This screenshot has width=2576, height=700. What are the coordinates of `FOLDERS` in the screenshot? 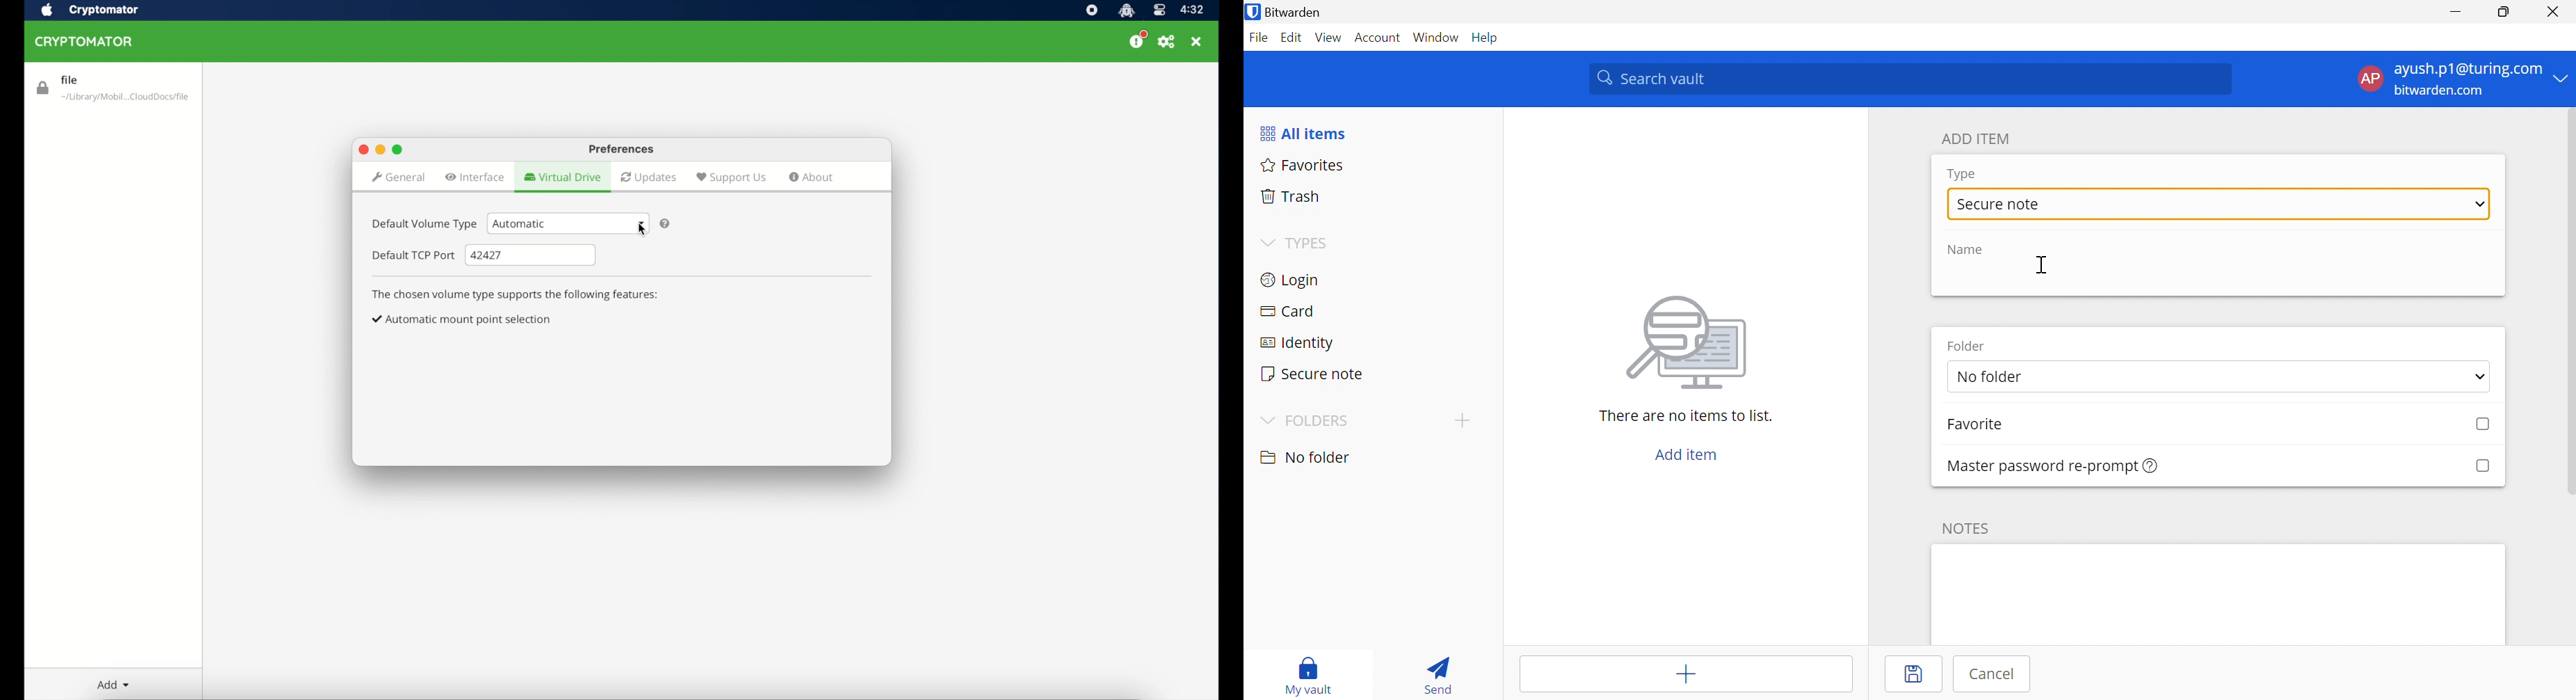 It's located at (1322, 420).